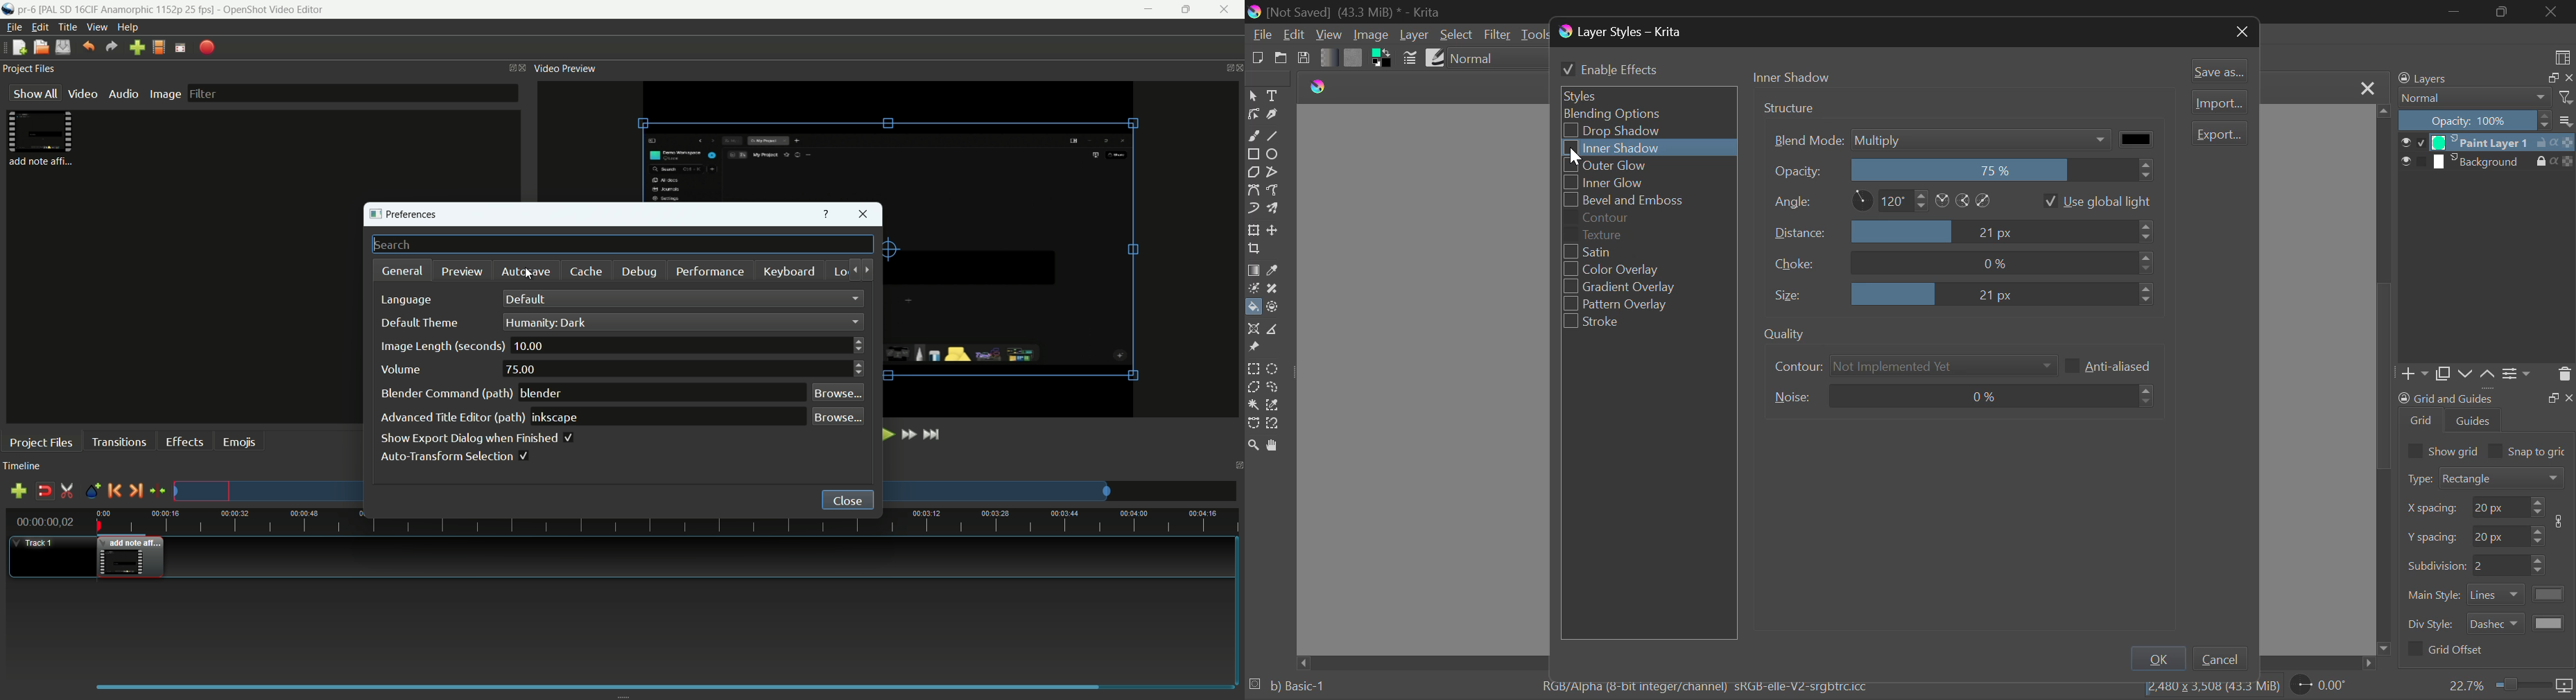 The height and width of the screenshot is (700, 2576). Describe the element at coordinates (2455, 12) in the screenshot. I see `Restore Down` at that location.